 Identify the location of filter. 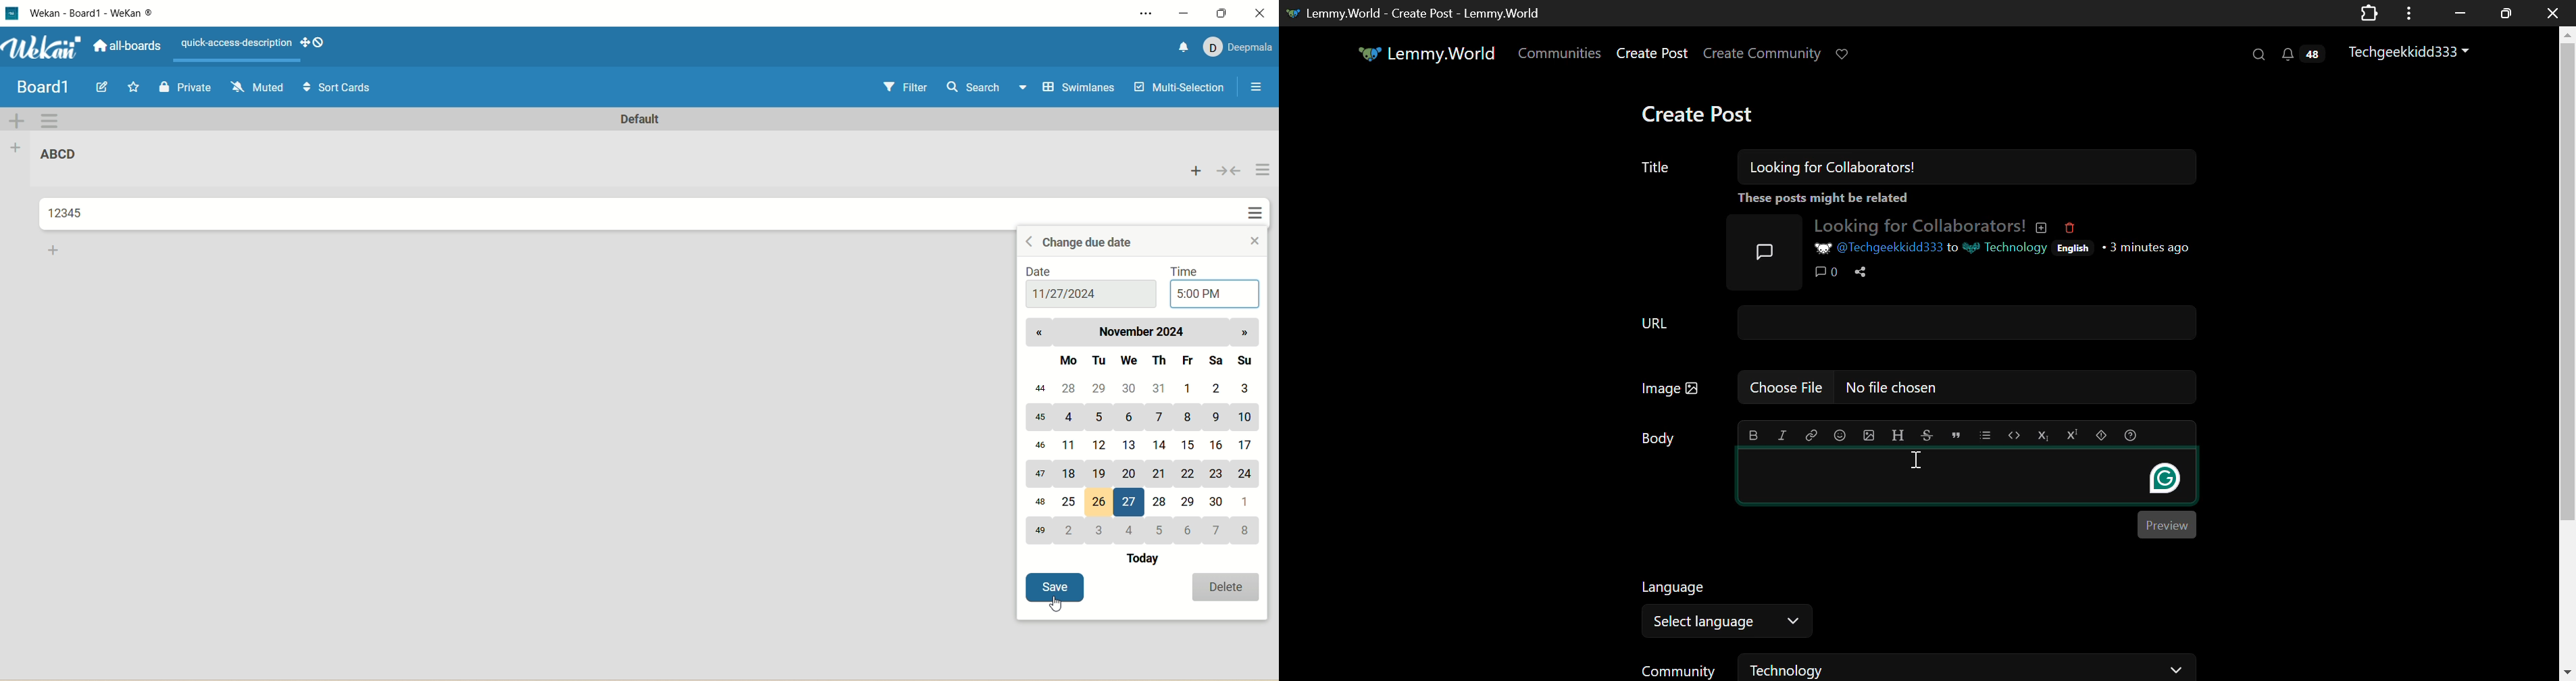
(909, 88).